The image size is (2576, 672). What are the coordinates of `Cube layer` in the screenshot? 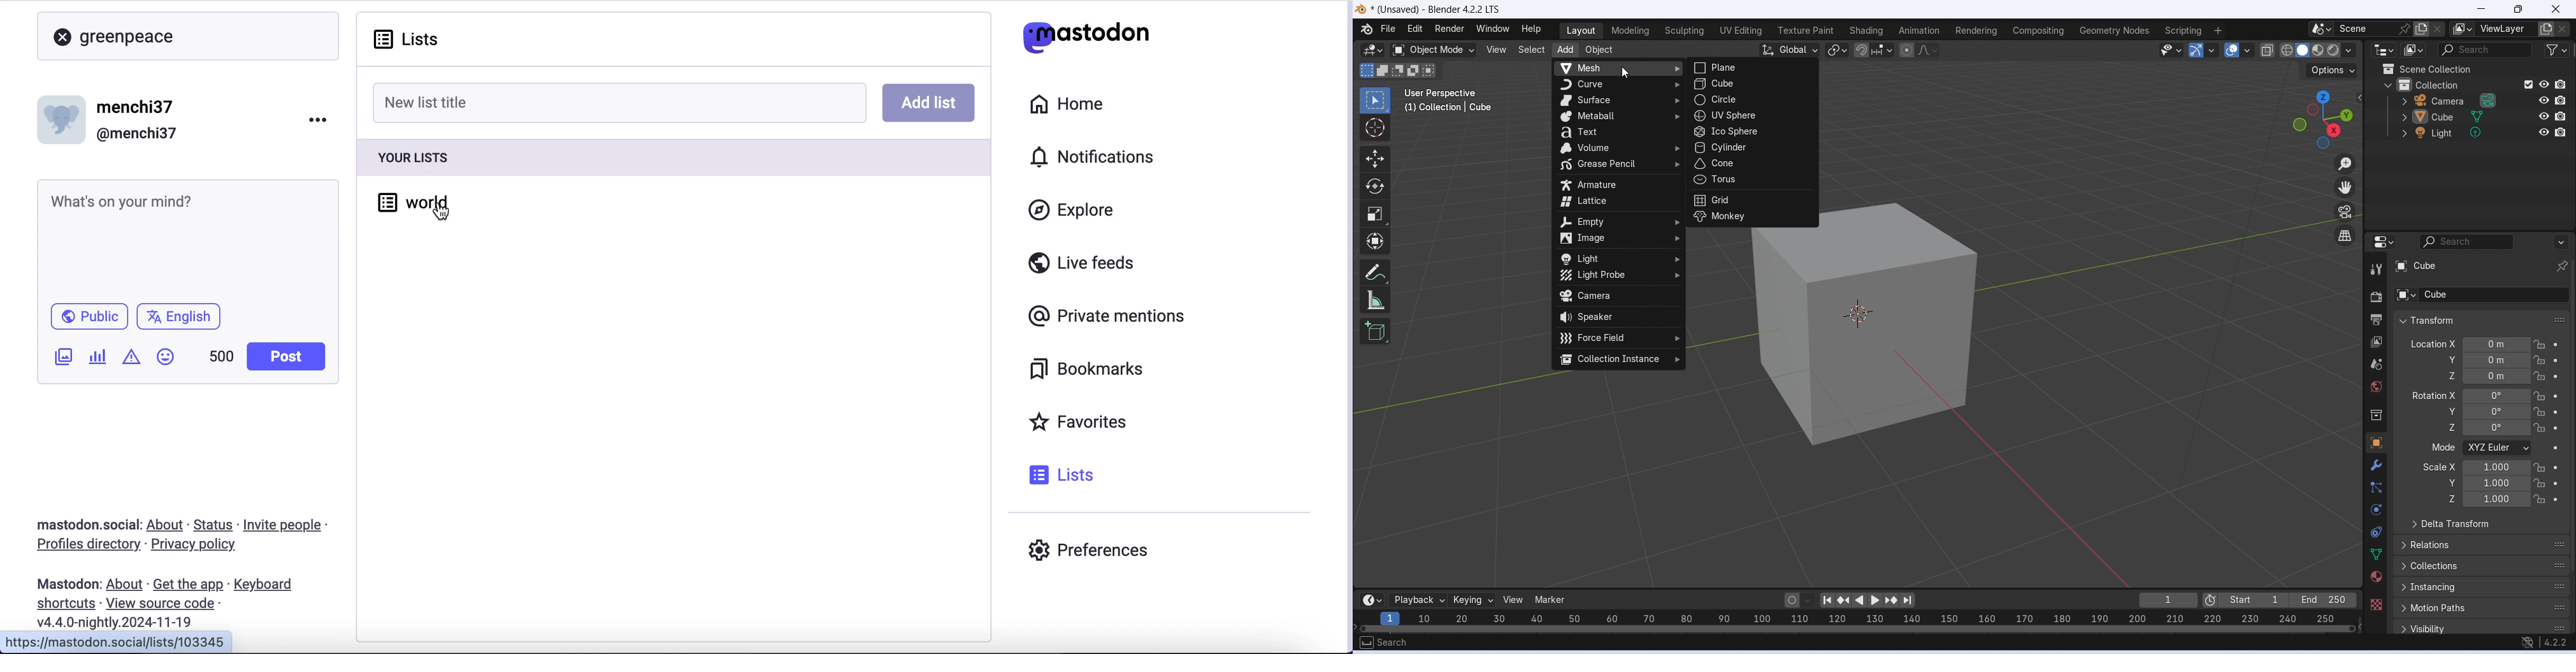 It's located at (2482, 115).